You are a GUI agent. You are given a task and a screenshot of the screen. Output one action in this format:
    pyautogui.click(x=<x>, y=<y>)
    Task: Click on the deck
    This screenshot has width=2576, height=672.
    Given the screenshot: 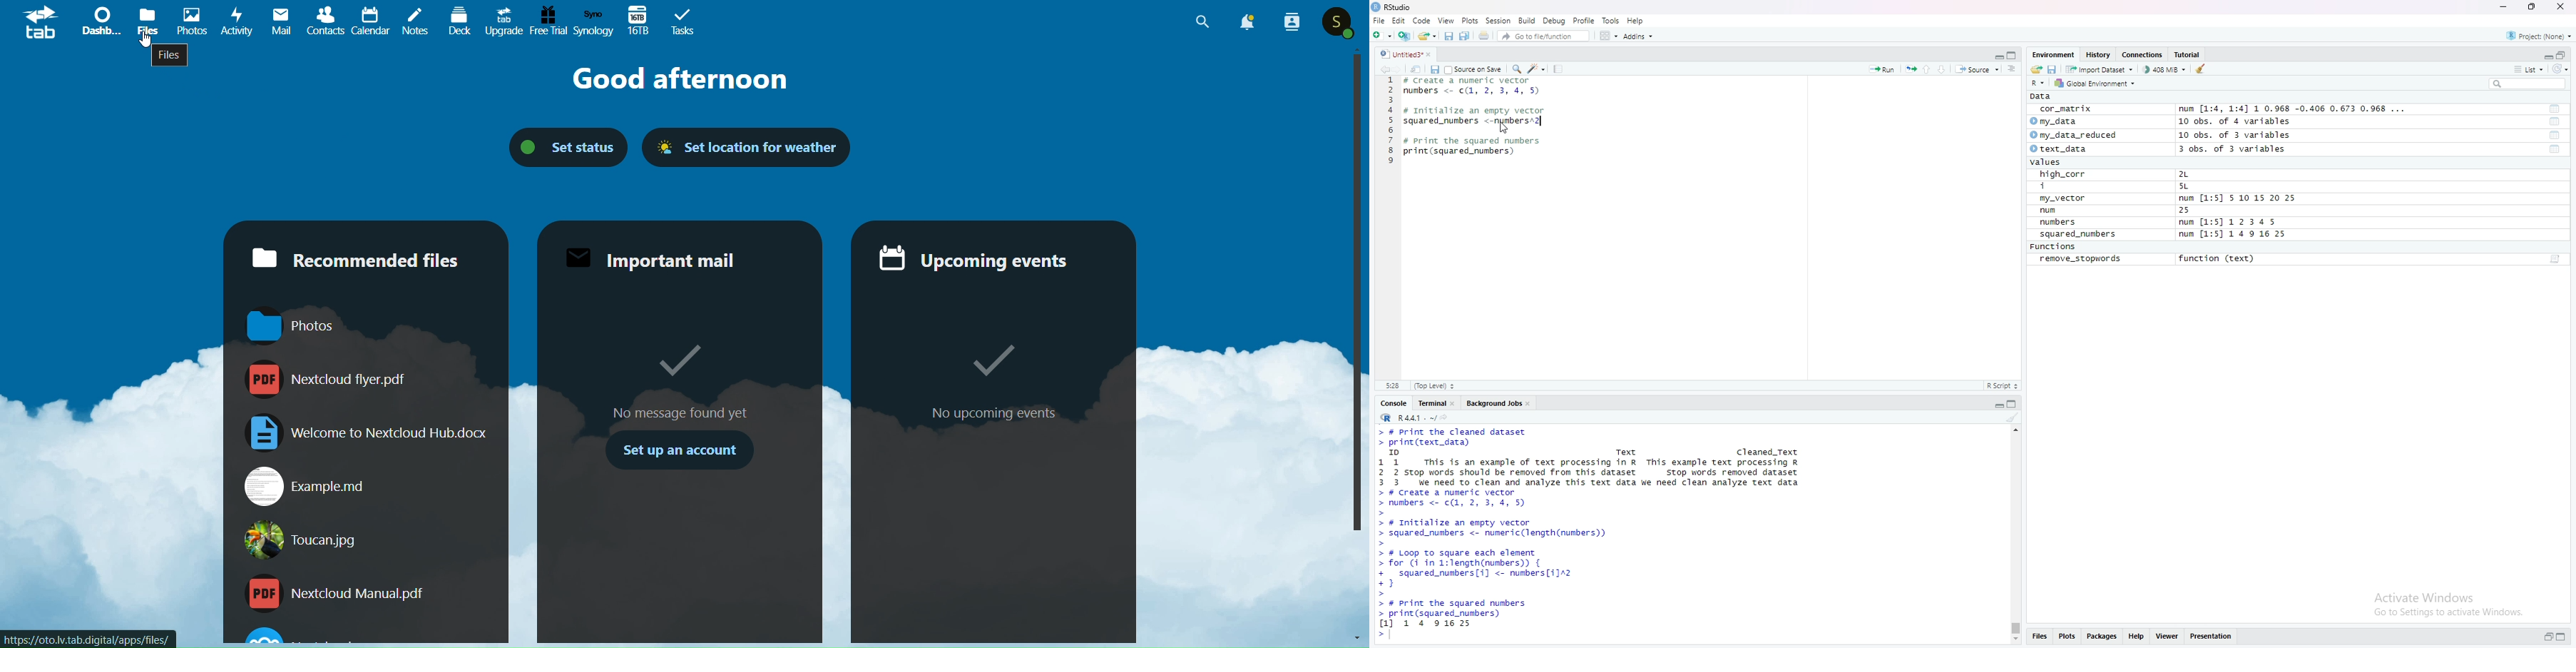 What is the action you would take?
    pyautogui.click(x=458, y=24)
    